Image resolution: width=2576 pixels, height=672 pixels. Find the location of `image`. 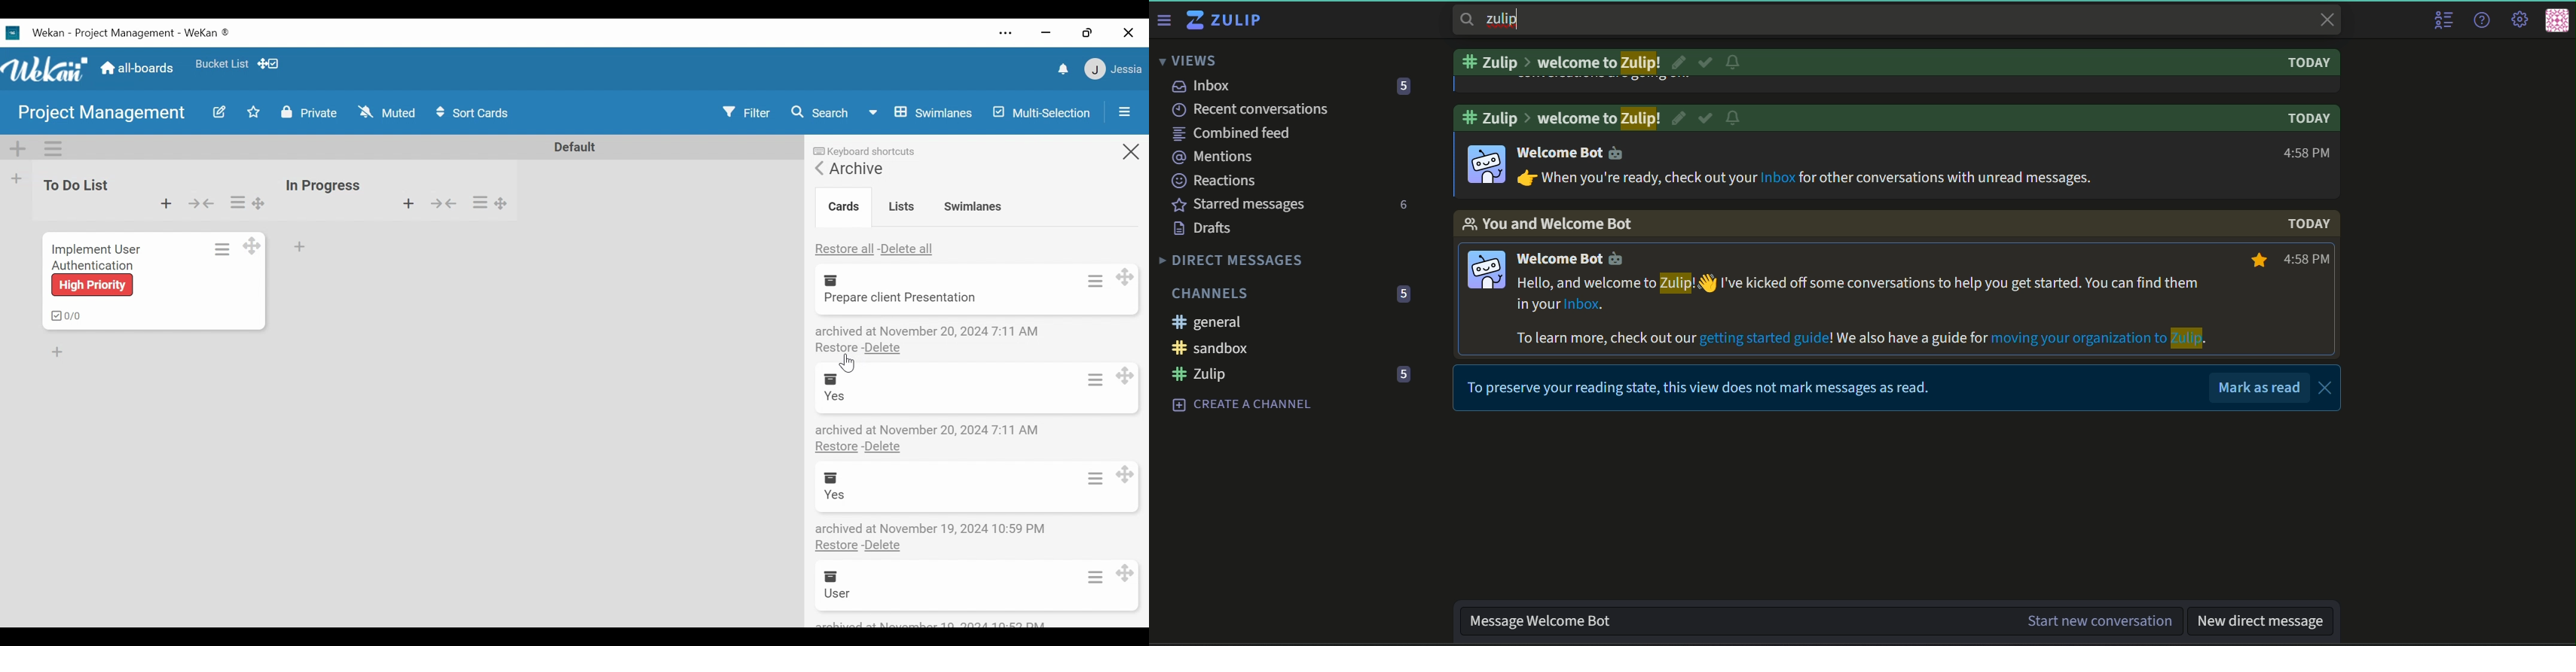

image is located at coordinates (1488, 165).